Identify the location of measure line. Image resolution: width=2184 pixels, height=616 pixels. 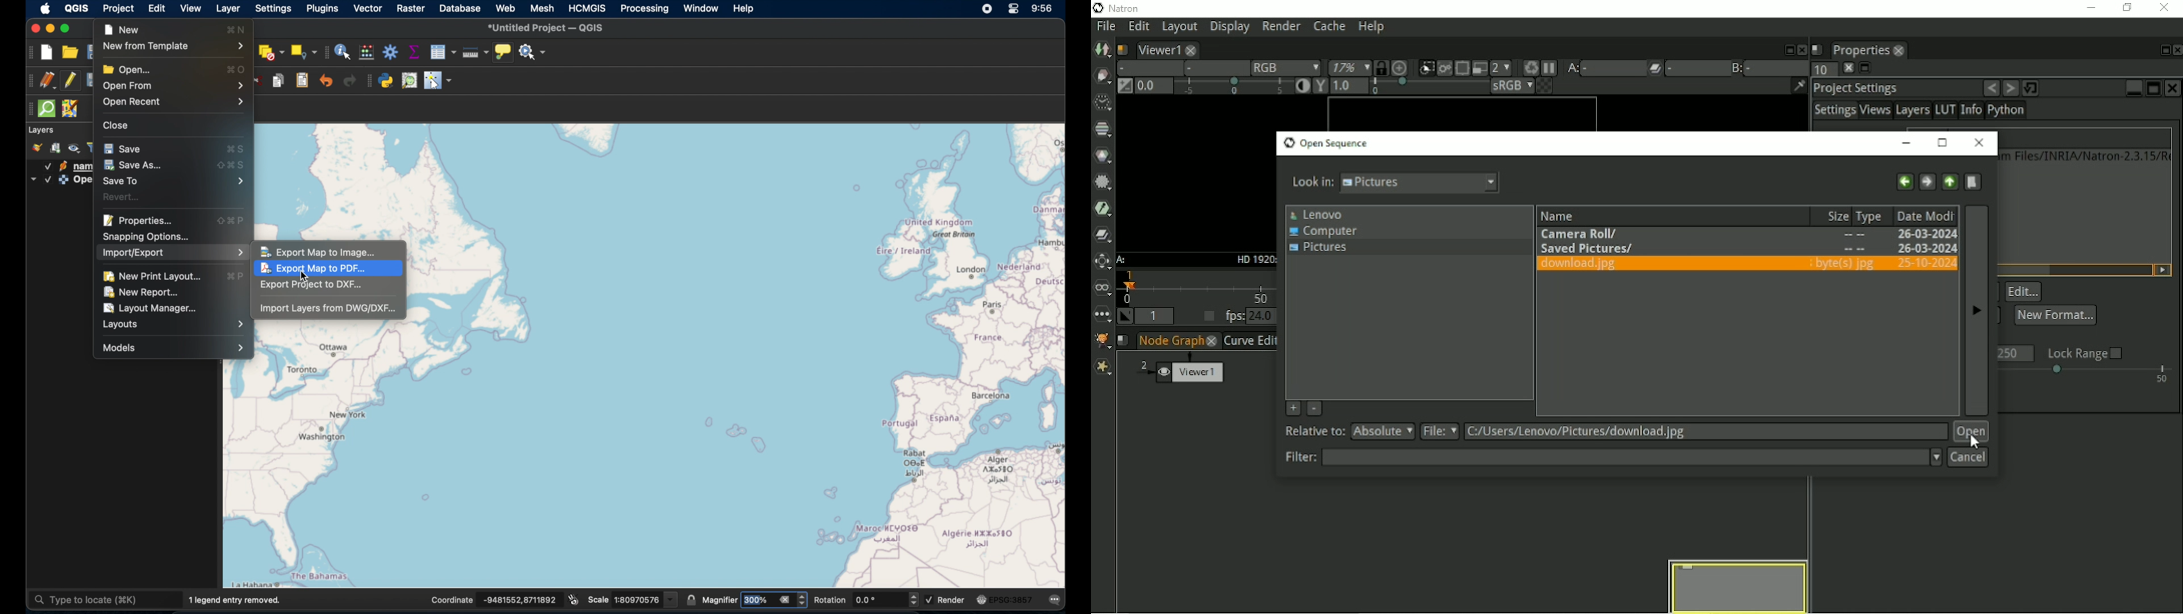
(476, 52).